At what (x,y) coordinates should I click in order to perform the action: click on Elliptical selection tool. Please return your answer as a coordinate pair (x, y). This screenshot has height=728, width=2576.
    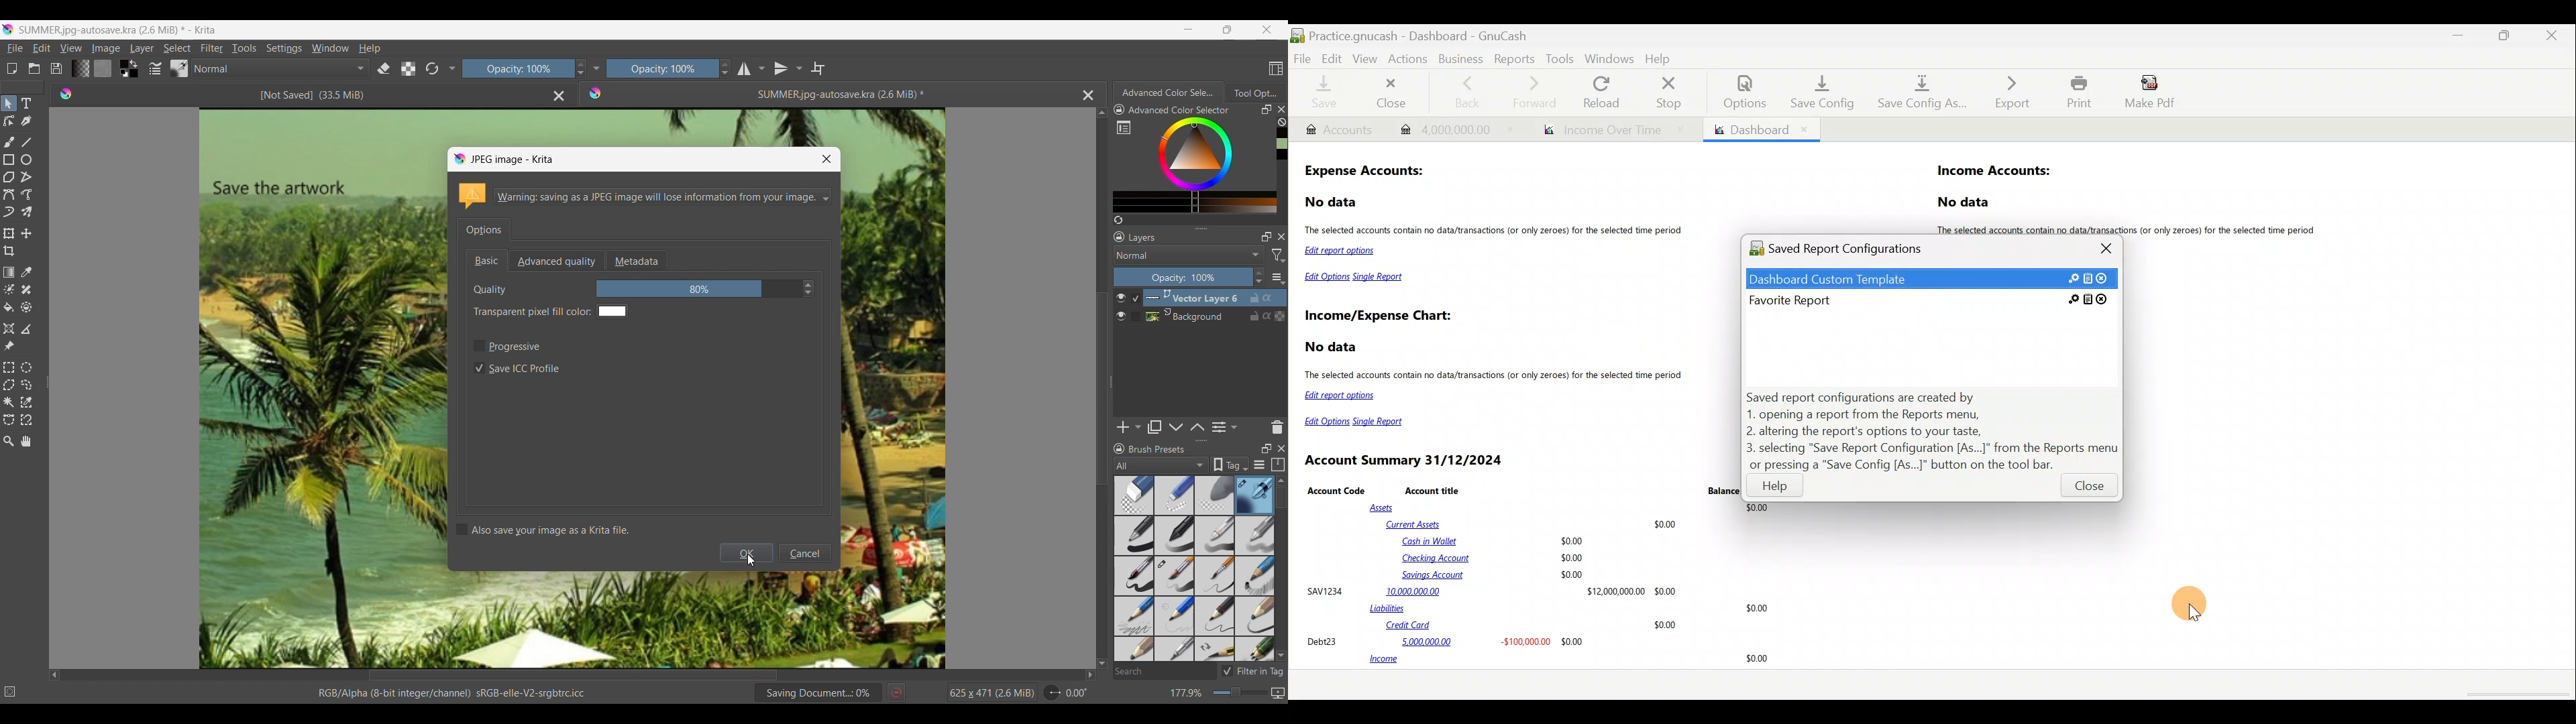
    Looking at the image, I should click on (26, 369).